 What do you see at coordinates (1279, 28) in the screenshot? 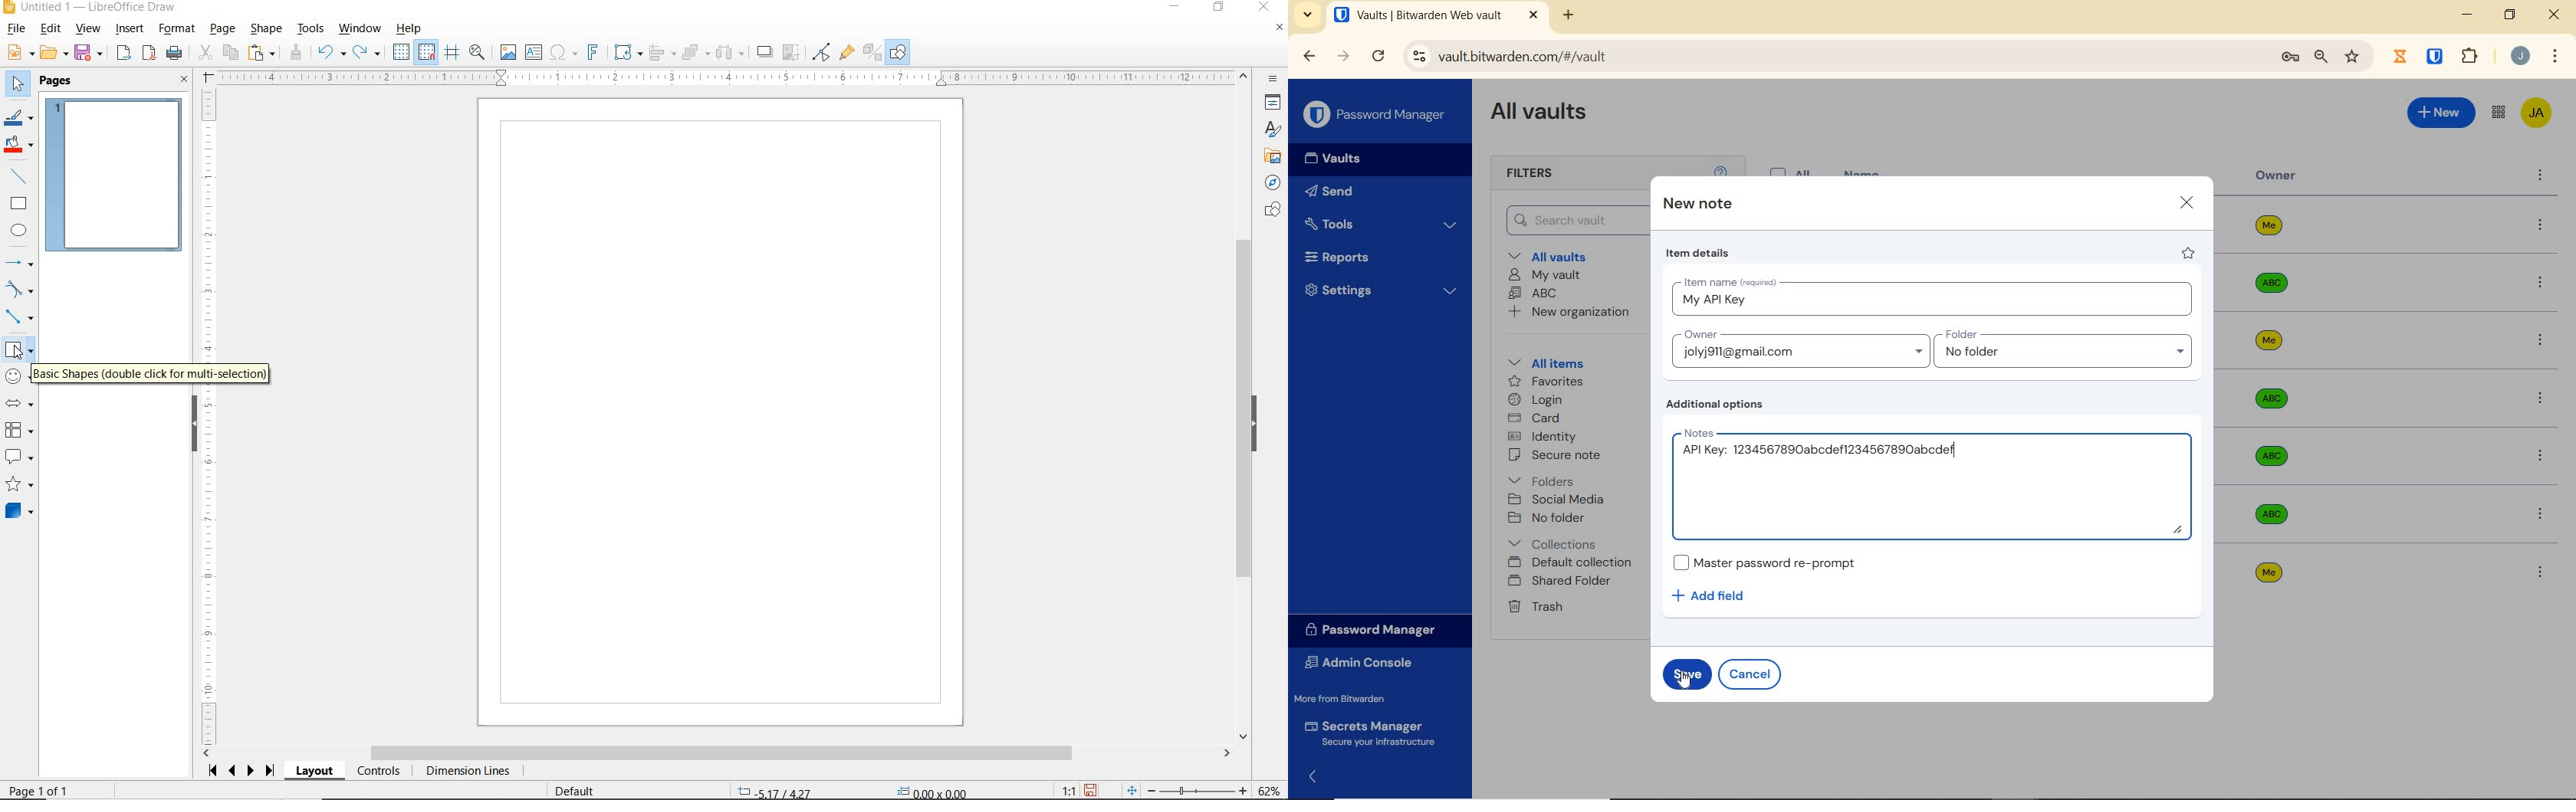
I see `CLOSE DOCUMENT` at bounding box center [1279, 28].